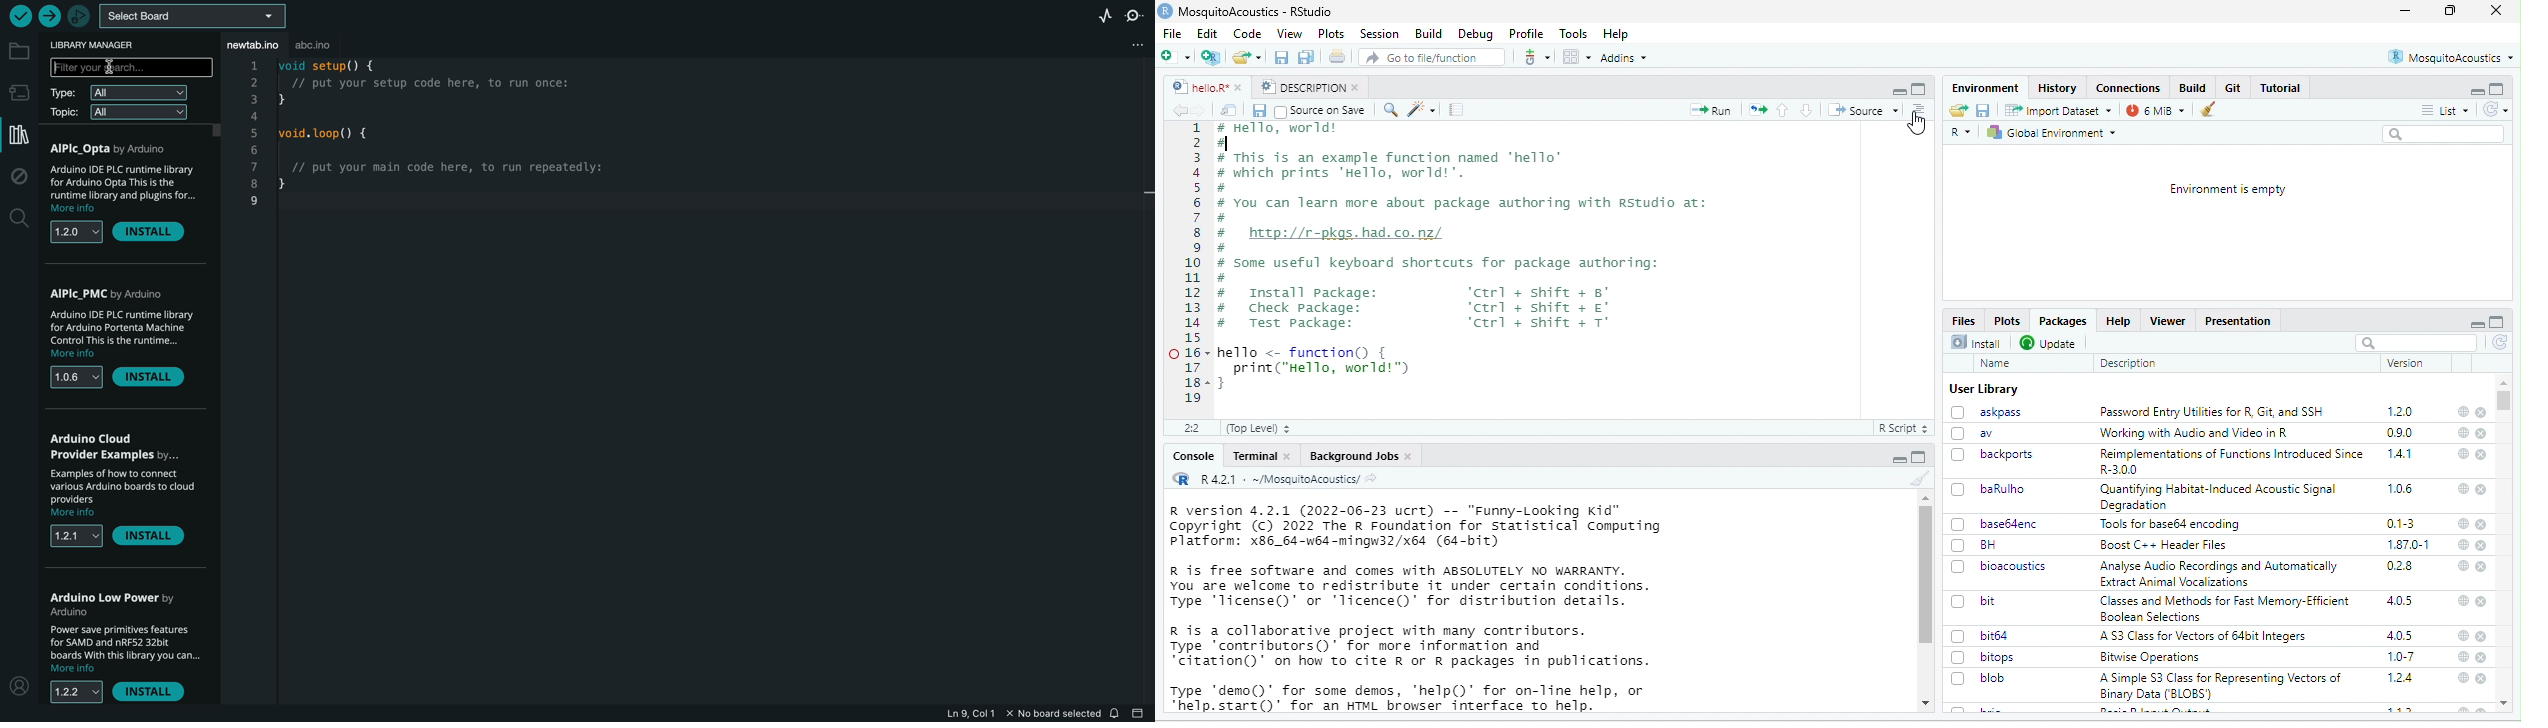  Describe the element at coordinates (1424, 110) in the screenshot. I see `code tools` at that location.